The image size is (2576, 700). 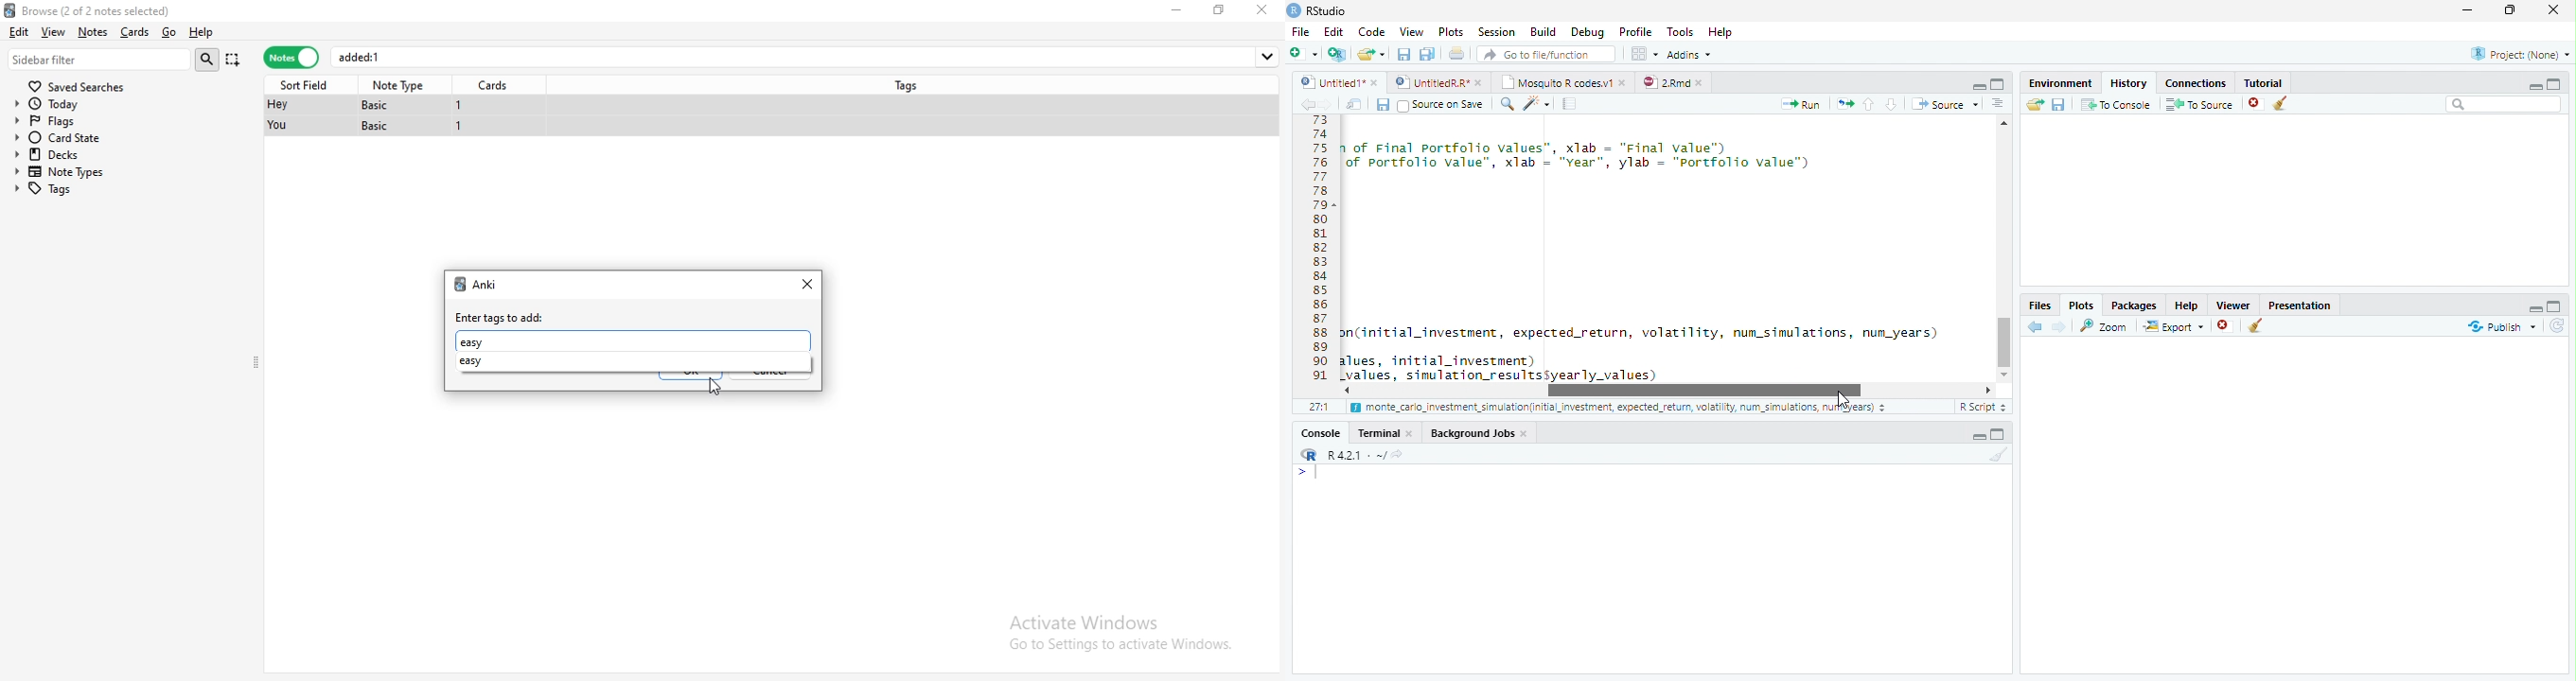 What do you see at coordinates (1266, 9) in the screenshot?
I see `close` at bounding box center [1266, 9].